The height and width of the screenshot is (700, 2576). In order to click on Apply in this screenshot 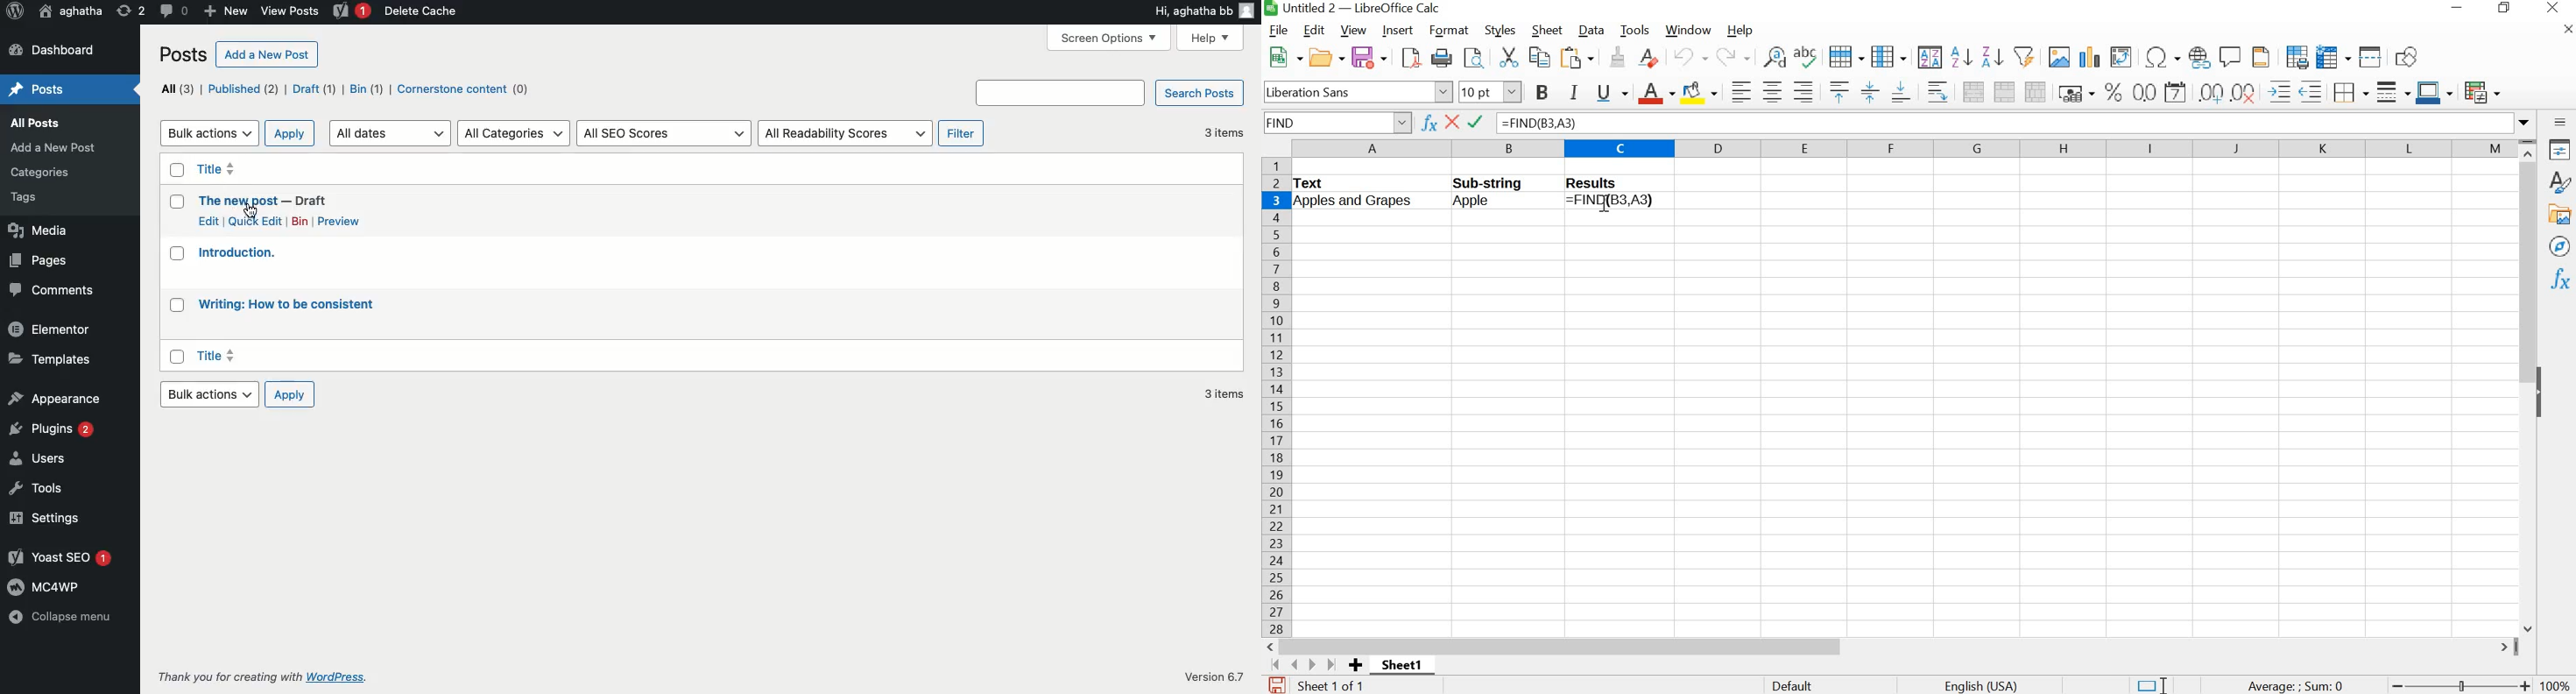, I will do `click(290, 132)`.